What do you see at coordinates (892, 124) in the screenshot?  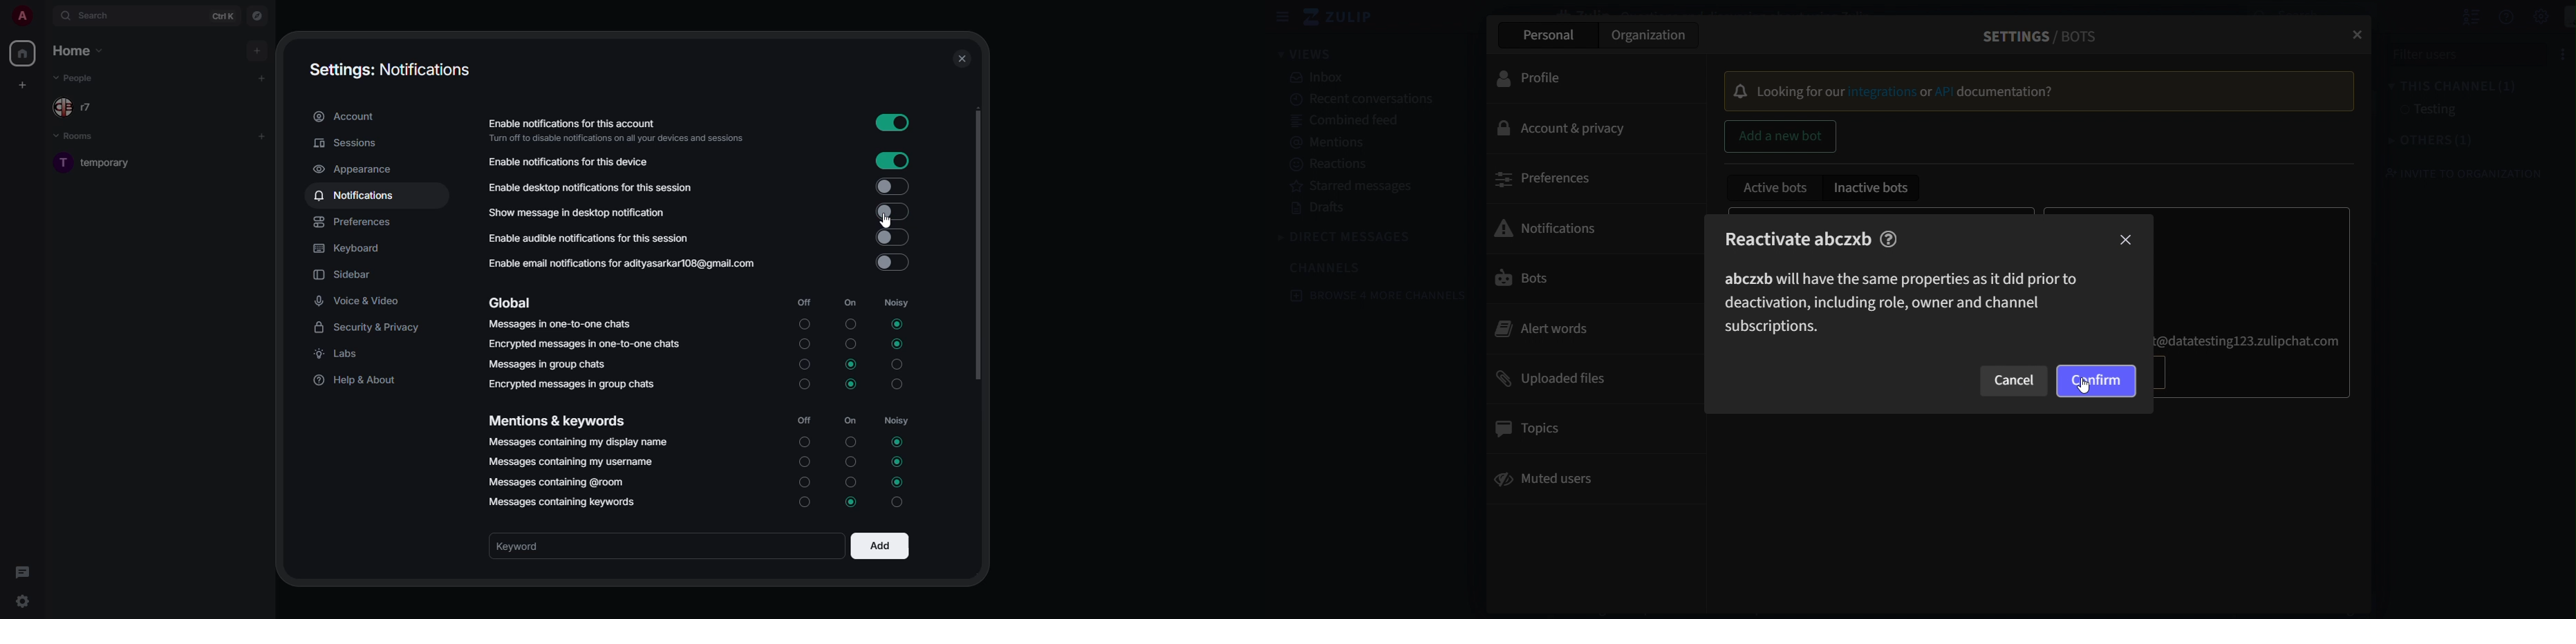 I see `enabled` at bounding box center [892, 124].